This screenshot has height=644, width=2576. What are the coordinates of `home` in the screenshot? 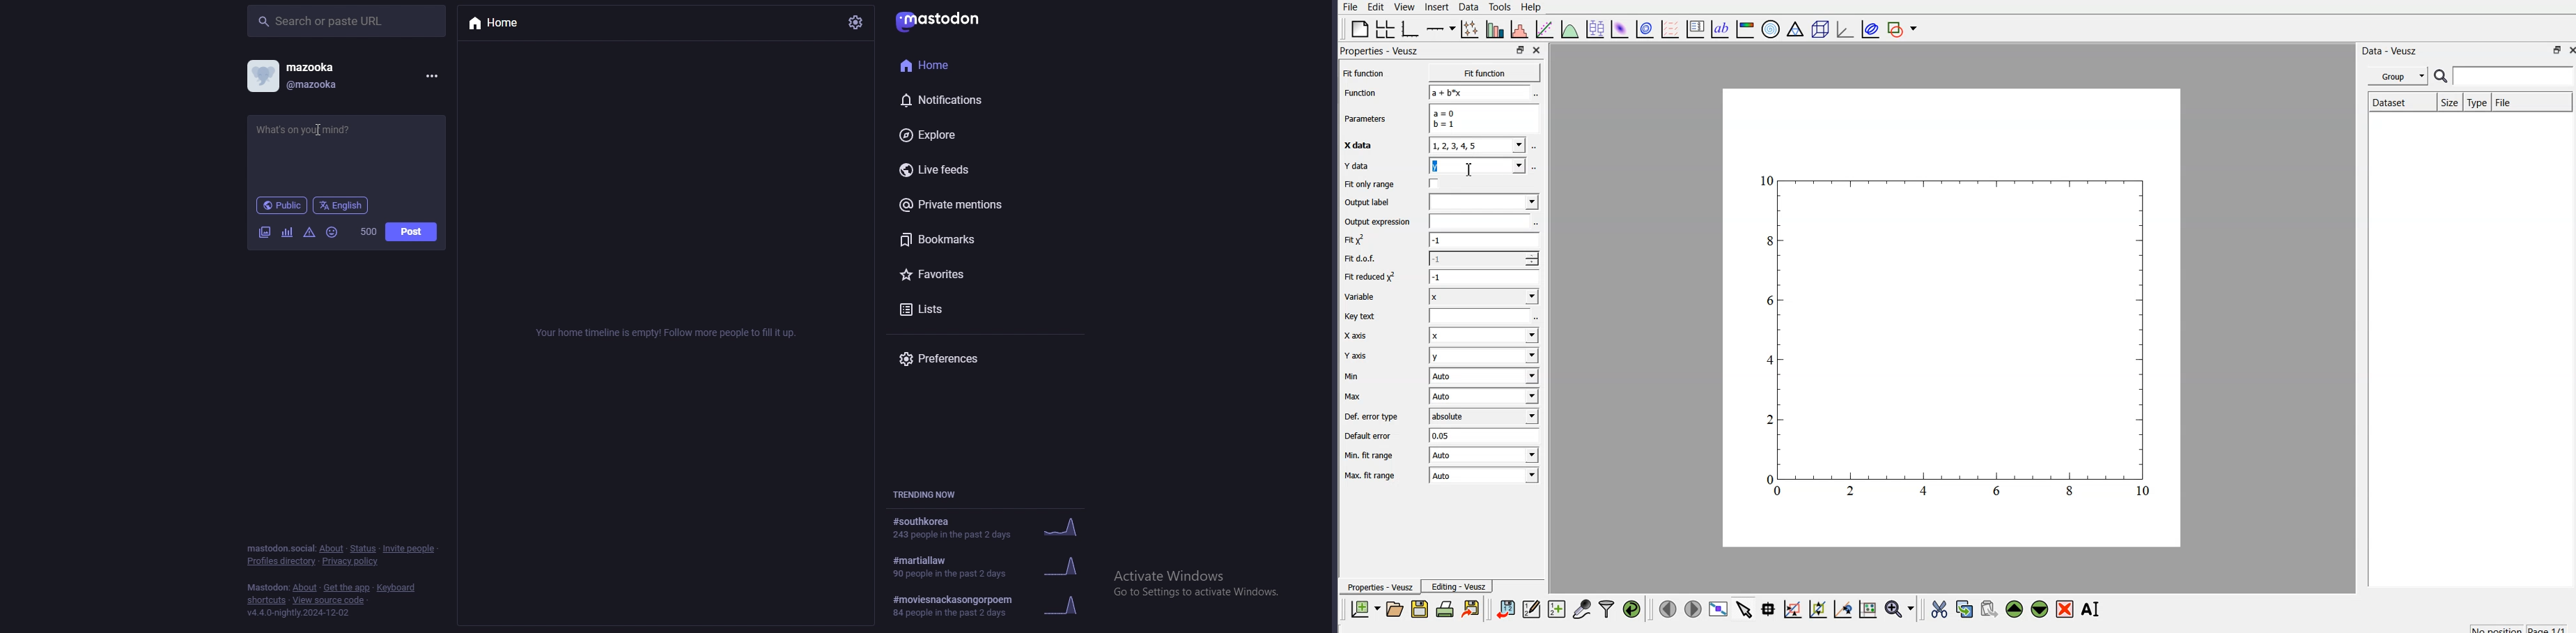 It's located at (508, 24).